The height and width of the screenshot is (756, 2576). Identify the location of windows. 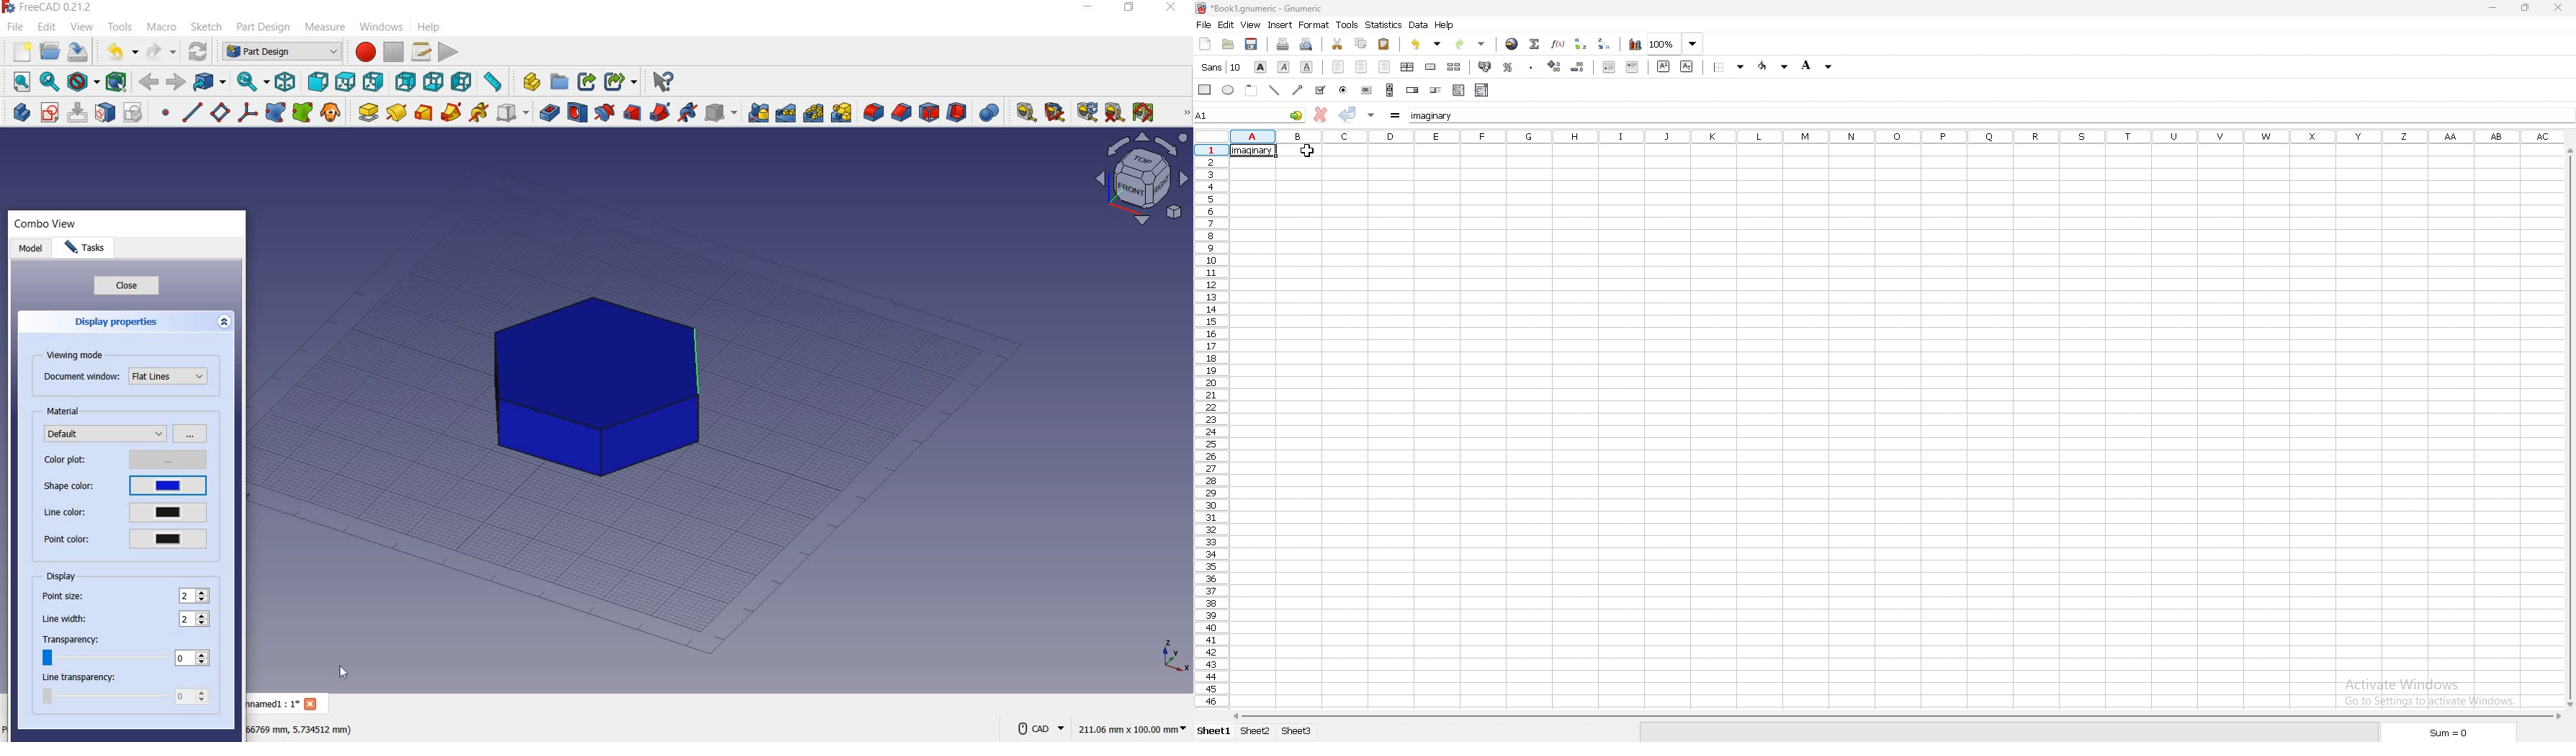
(382, 29).